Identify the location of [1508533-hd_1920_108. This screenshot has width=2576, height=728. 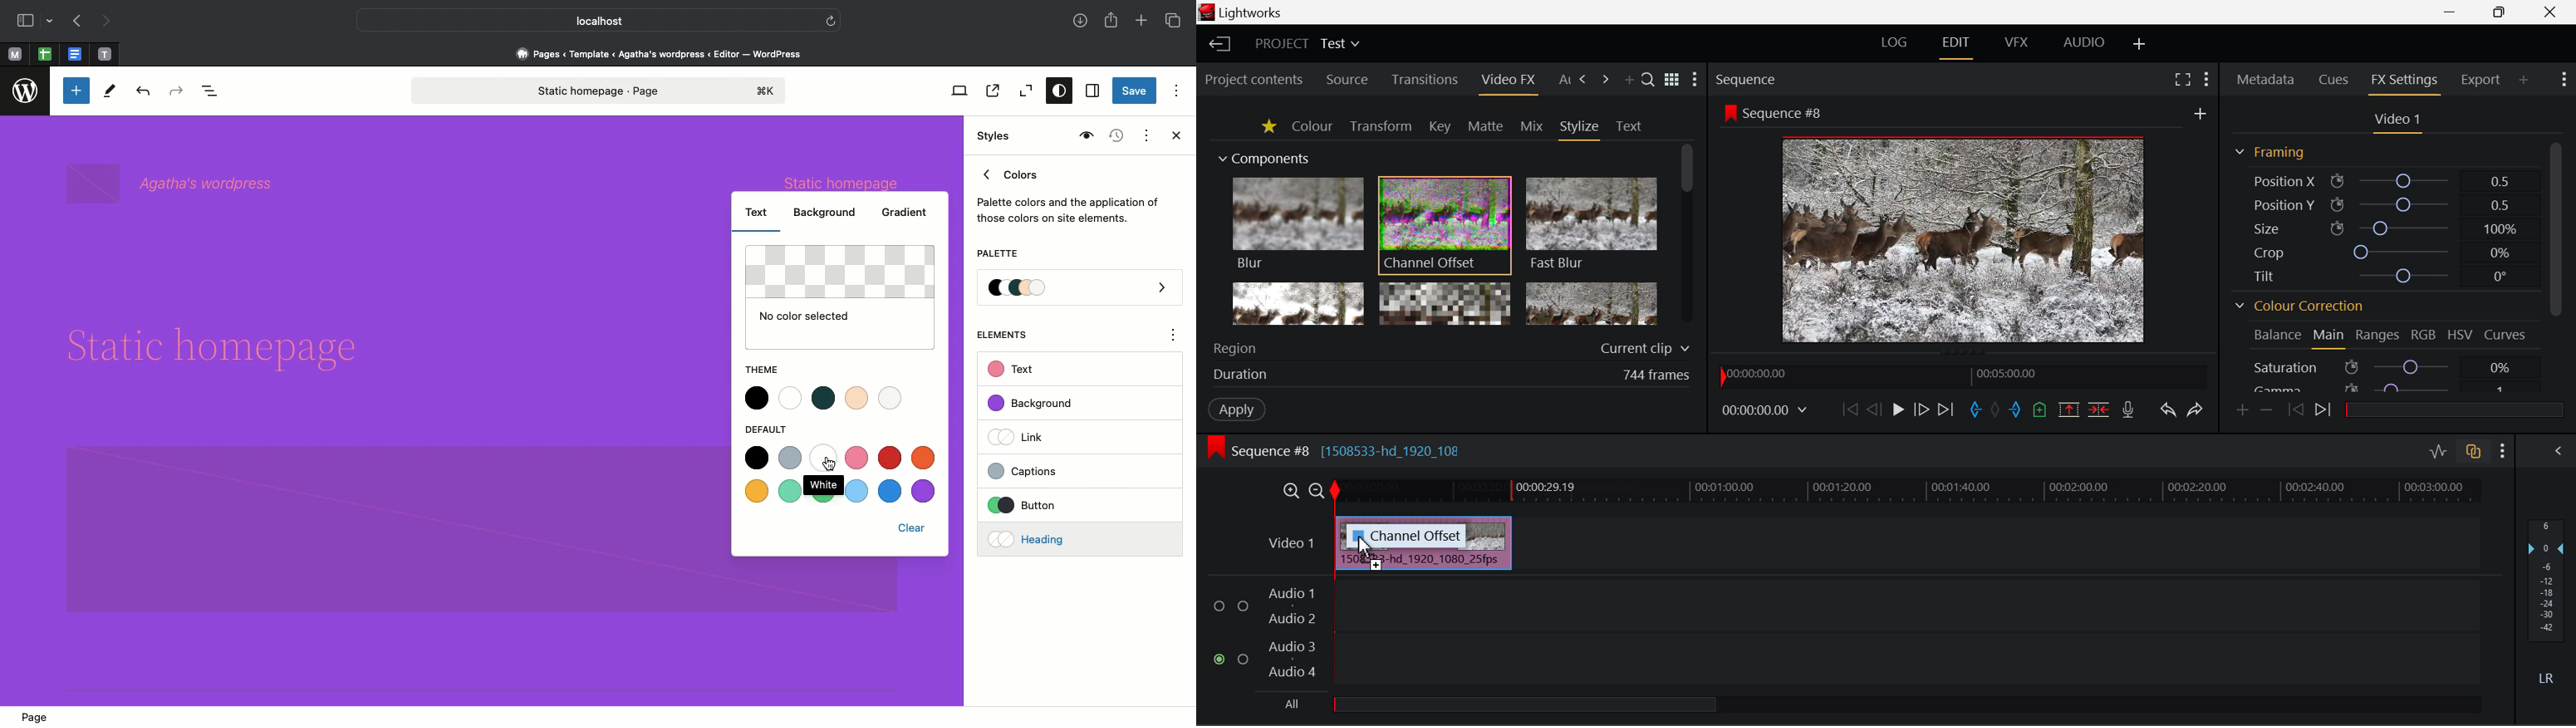
(1396, 450).